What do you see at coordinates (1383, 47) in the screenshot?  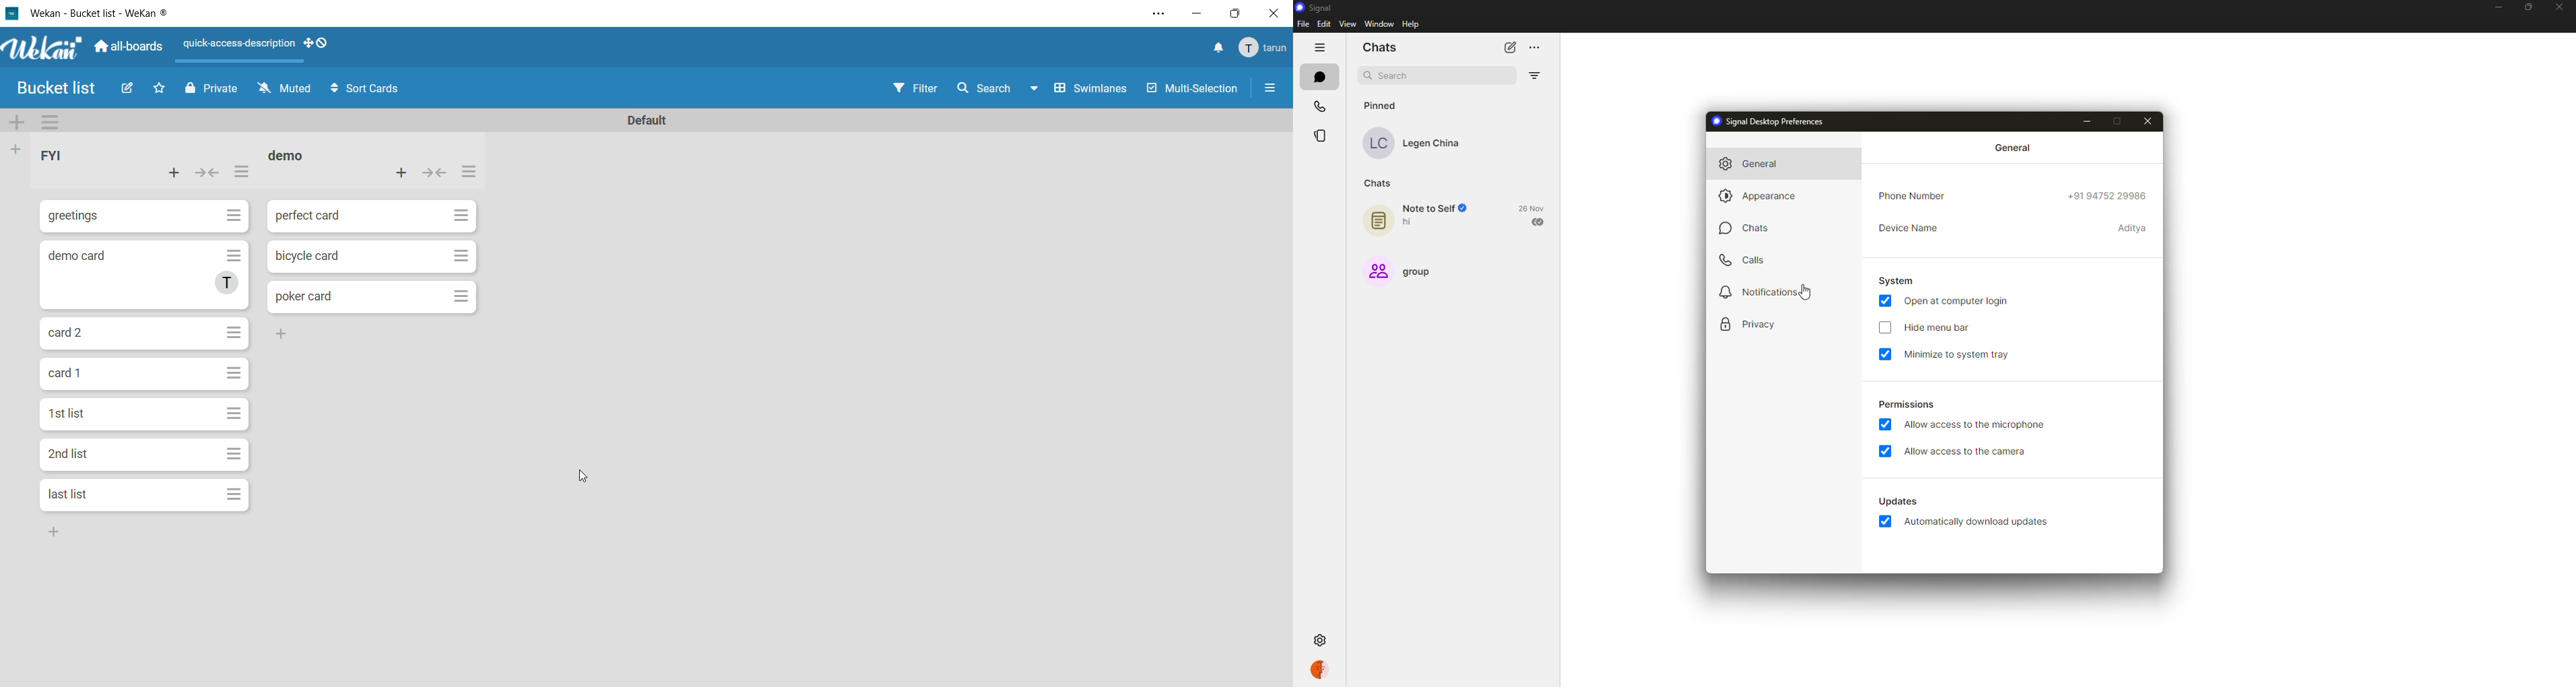 I see `chats` at bounding box center [1383, 47].